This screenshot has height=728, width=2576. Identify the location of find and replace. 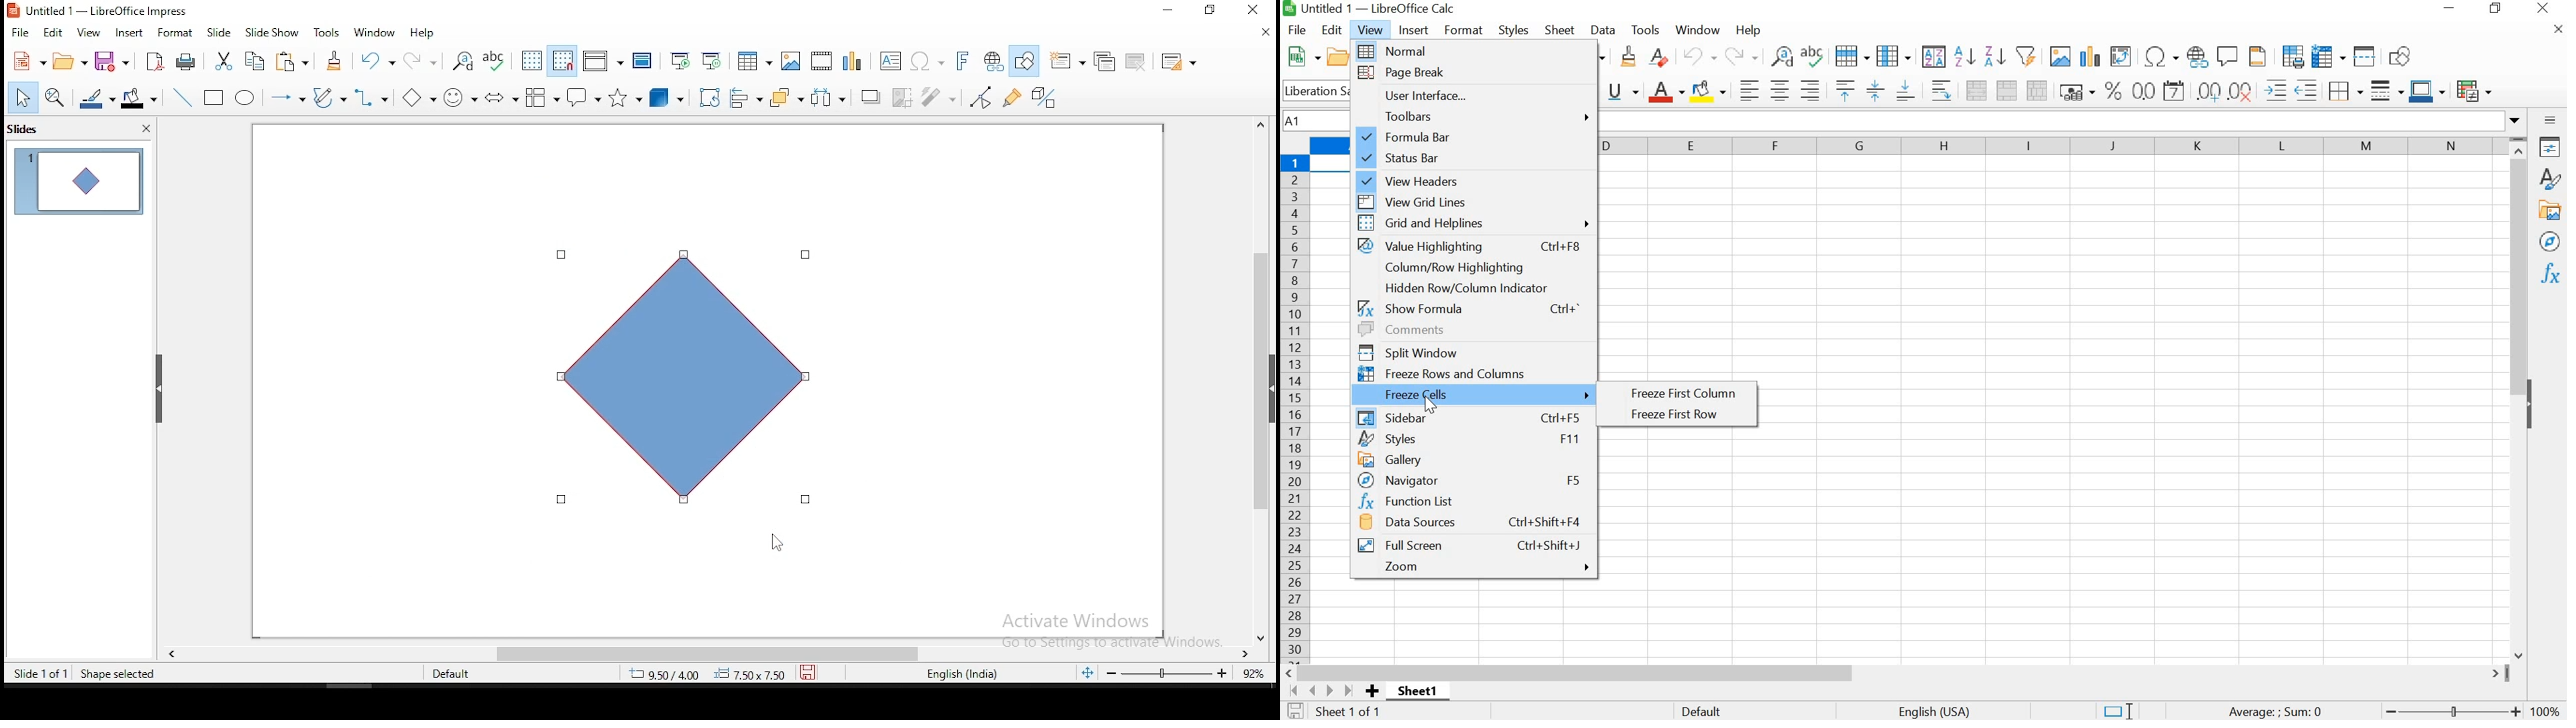
(463, 59).